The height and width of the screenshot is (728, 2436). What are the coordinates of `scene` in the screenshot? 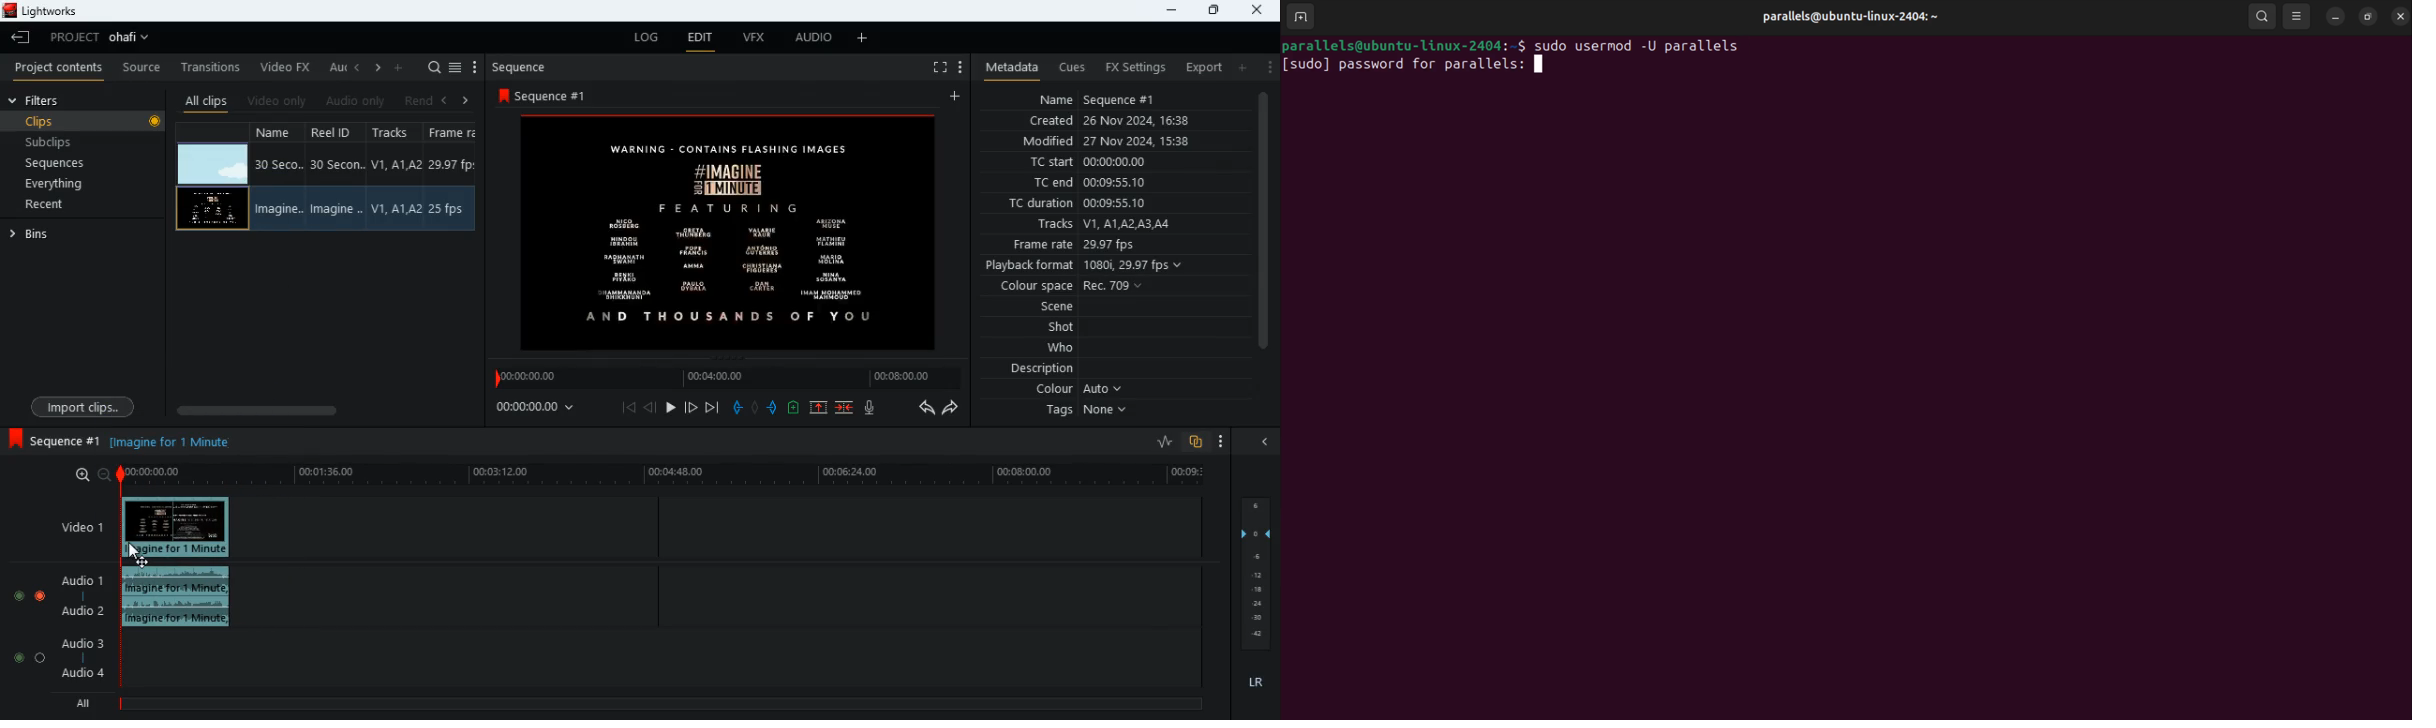 It's located at (1046, 308).